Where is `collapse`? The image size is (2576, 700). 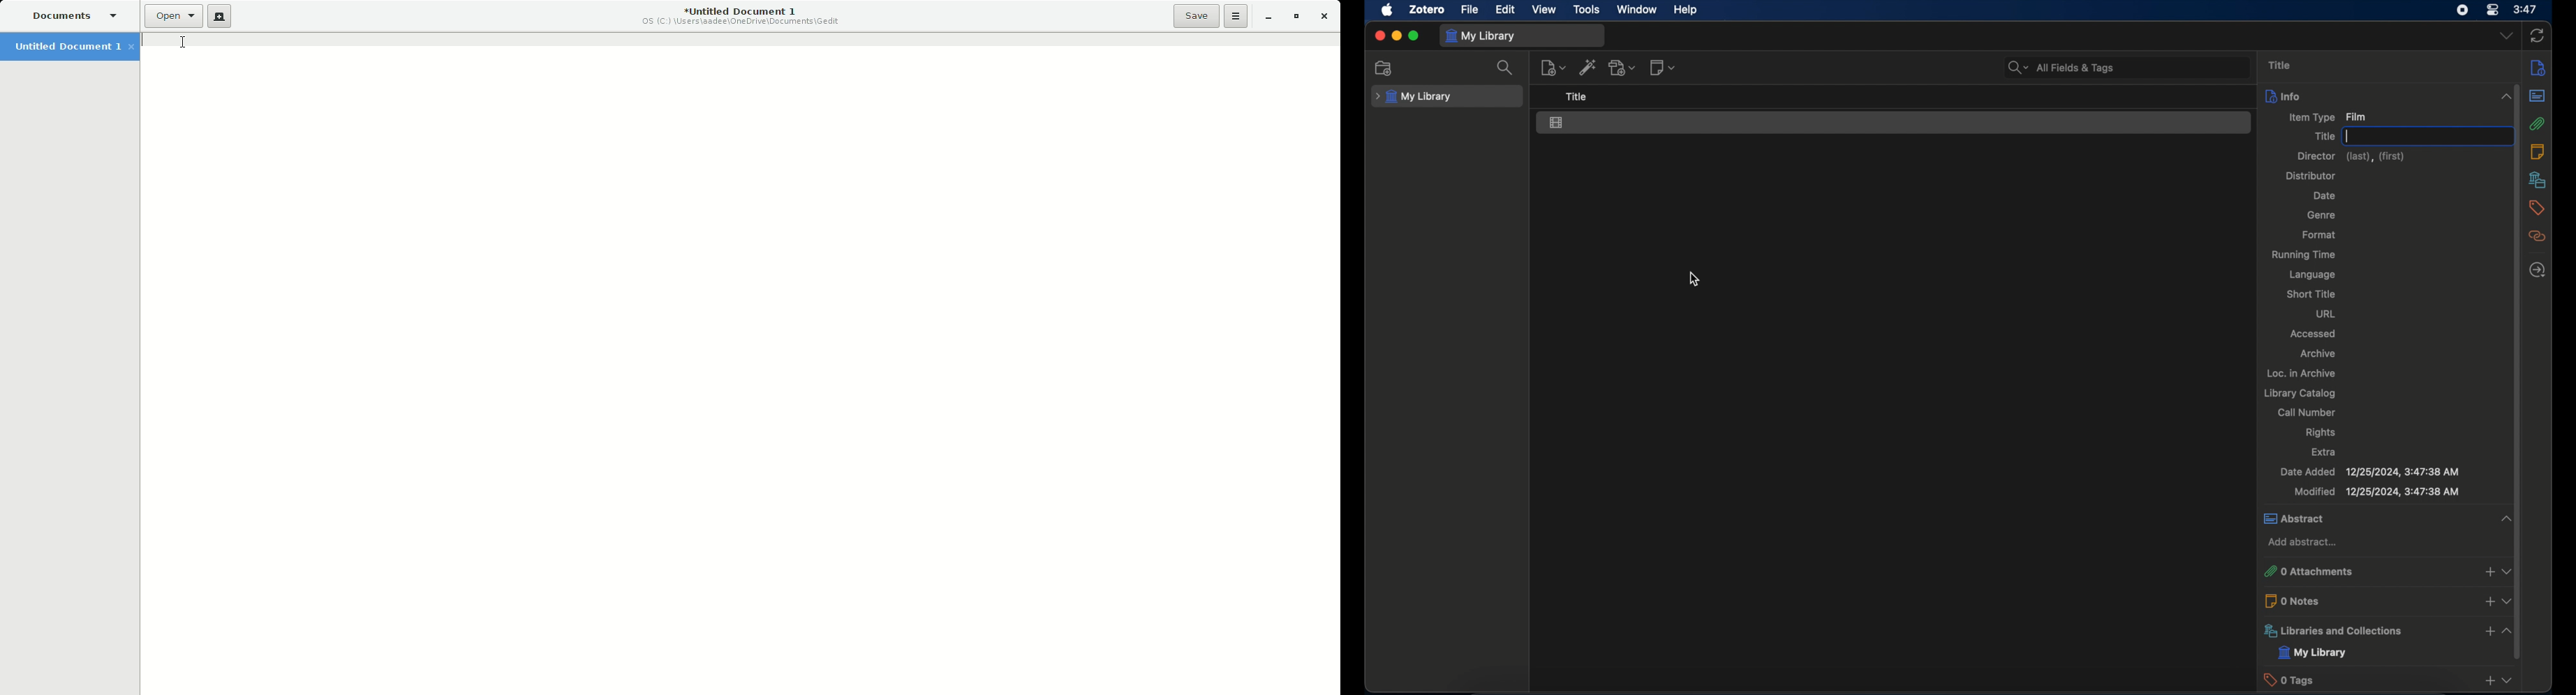 collapse is located at coordinates (2505, 518).